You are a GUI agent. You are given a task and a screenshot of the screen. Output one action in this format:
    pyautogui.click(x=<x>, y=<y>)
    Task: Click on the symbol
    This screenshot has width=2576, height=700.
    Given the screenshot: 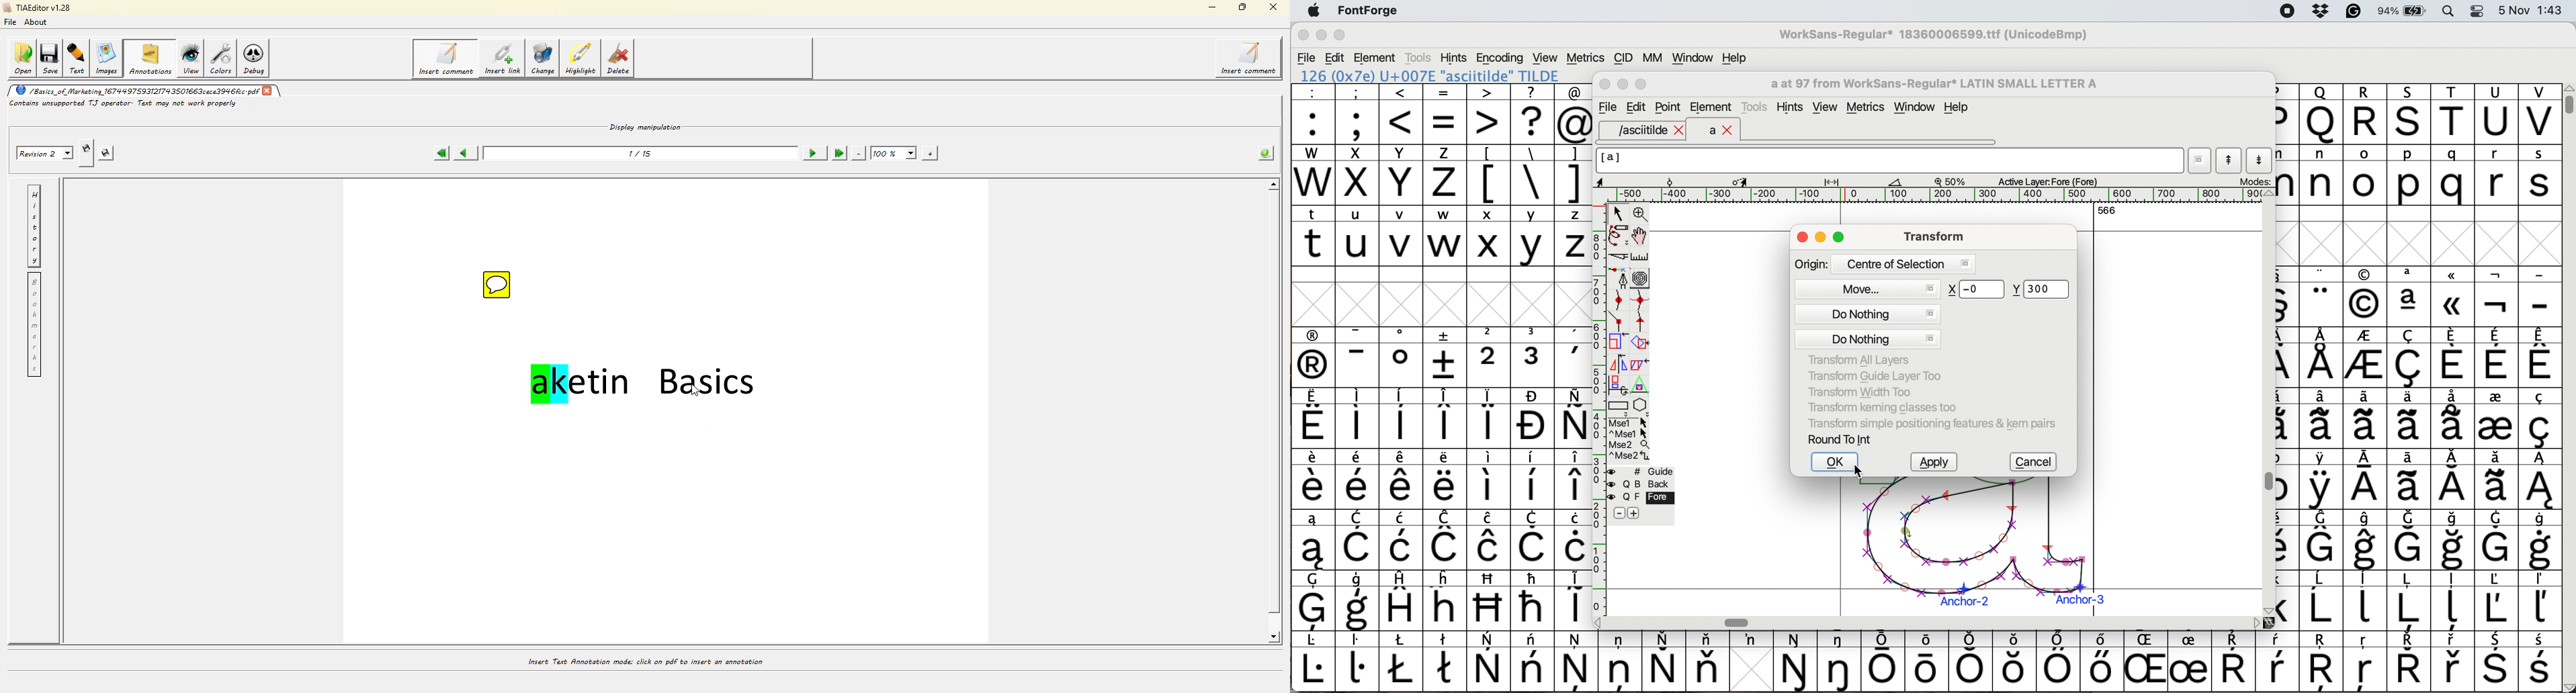 What is the action you would take?
    pyautogui.click(x=2539, y=418)
    